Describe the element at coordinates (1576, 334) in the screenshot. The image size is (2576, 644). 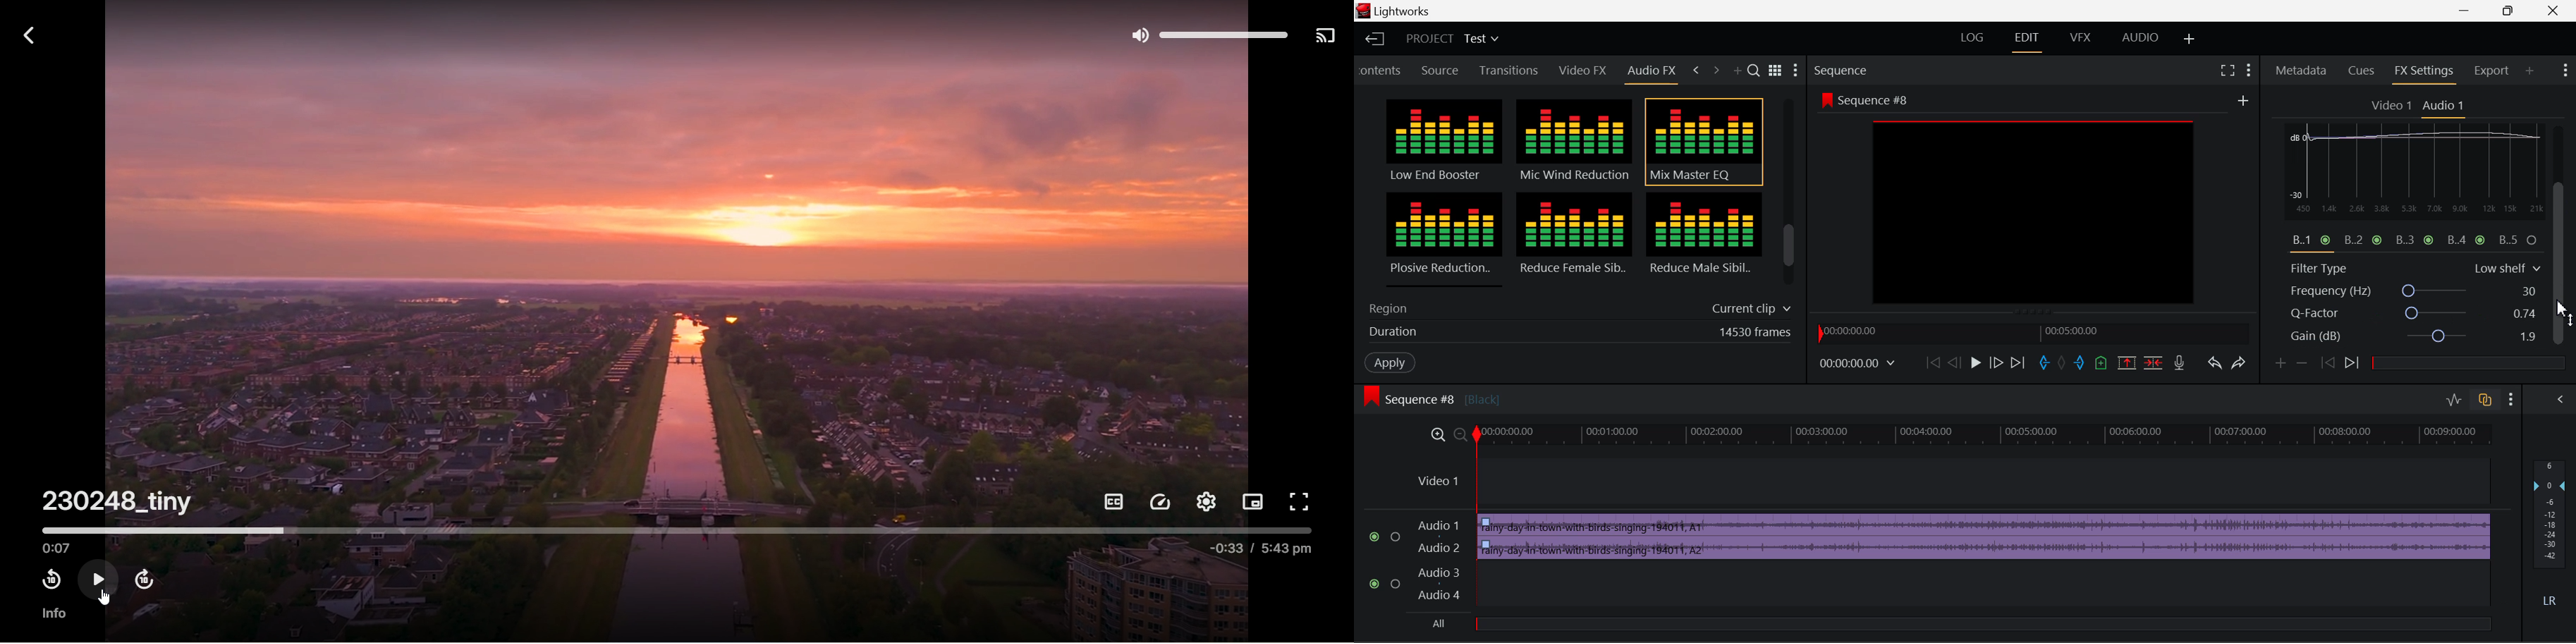
I see `Duration` at that location.